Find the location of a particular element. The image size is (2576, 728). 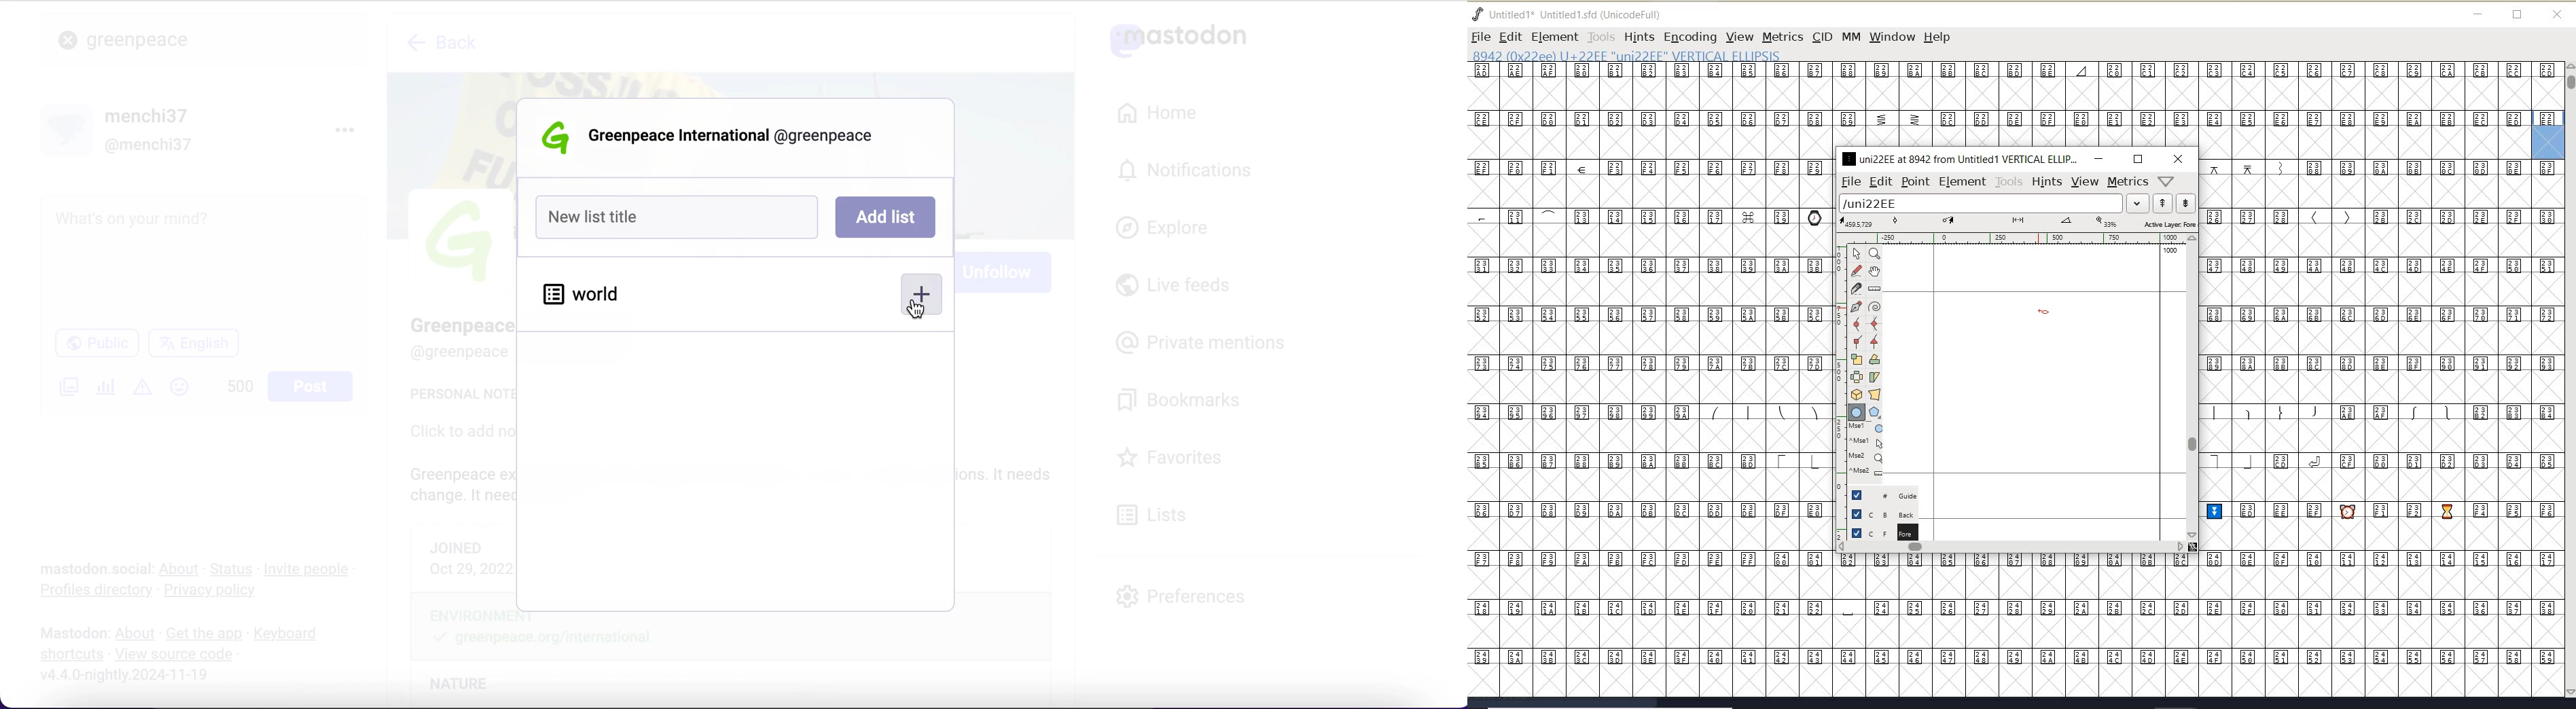

GLYPHY CHARACTERS & NUMBERS is located at coordinates (1647, 348).